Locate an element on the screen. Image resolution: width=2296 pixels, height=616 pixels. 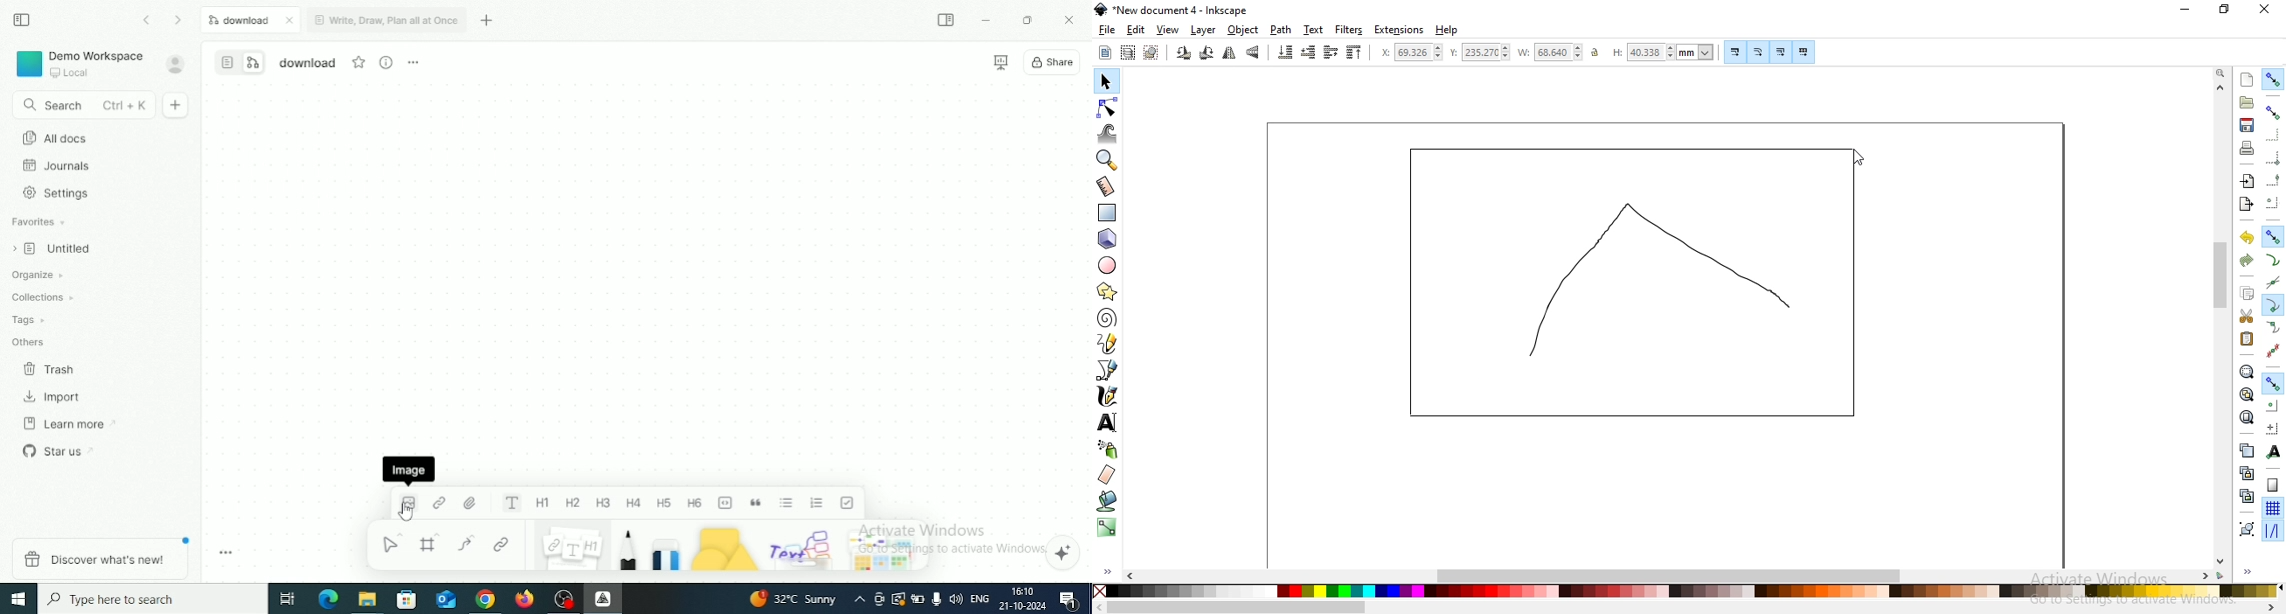
Share is located at coordinates (1052, 62).